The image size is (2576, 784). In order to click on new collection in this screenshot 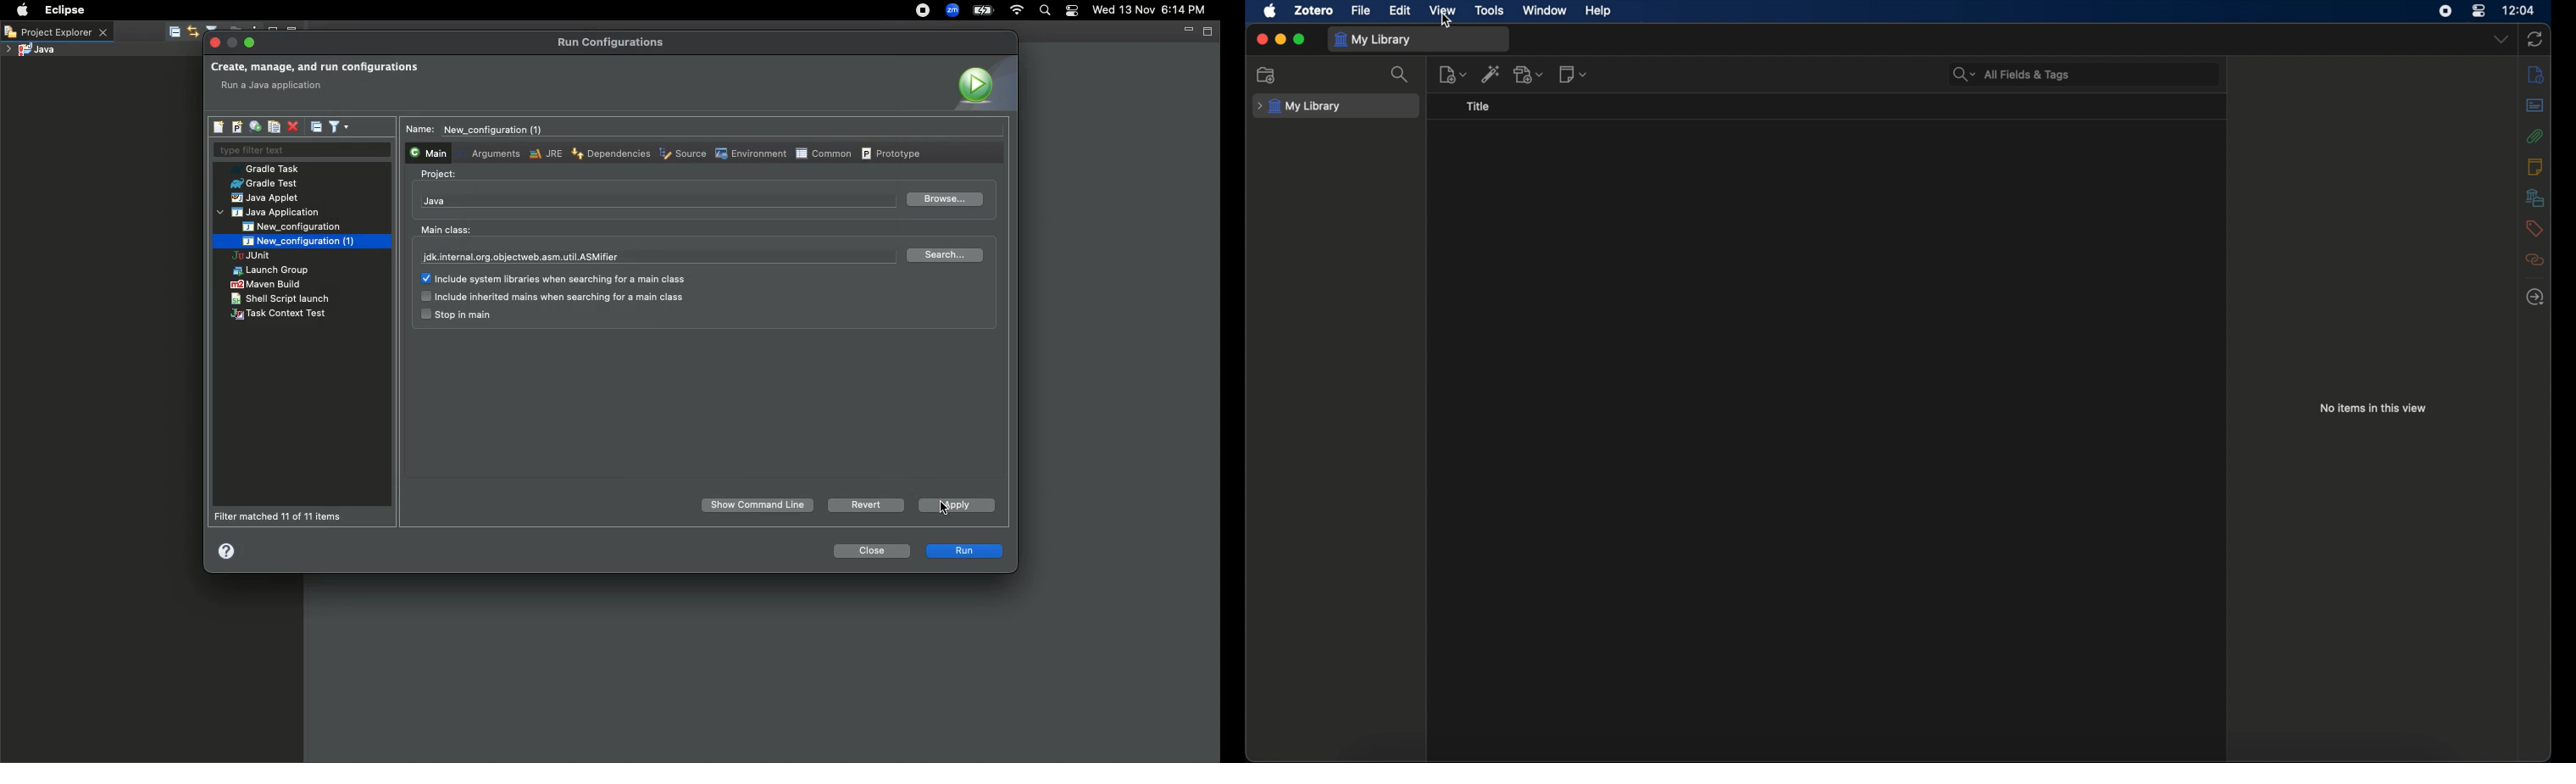, I will do `click(1267, 75)`.